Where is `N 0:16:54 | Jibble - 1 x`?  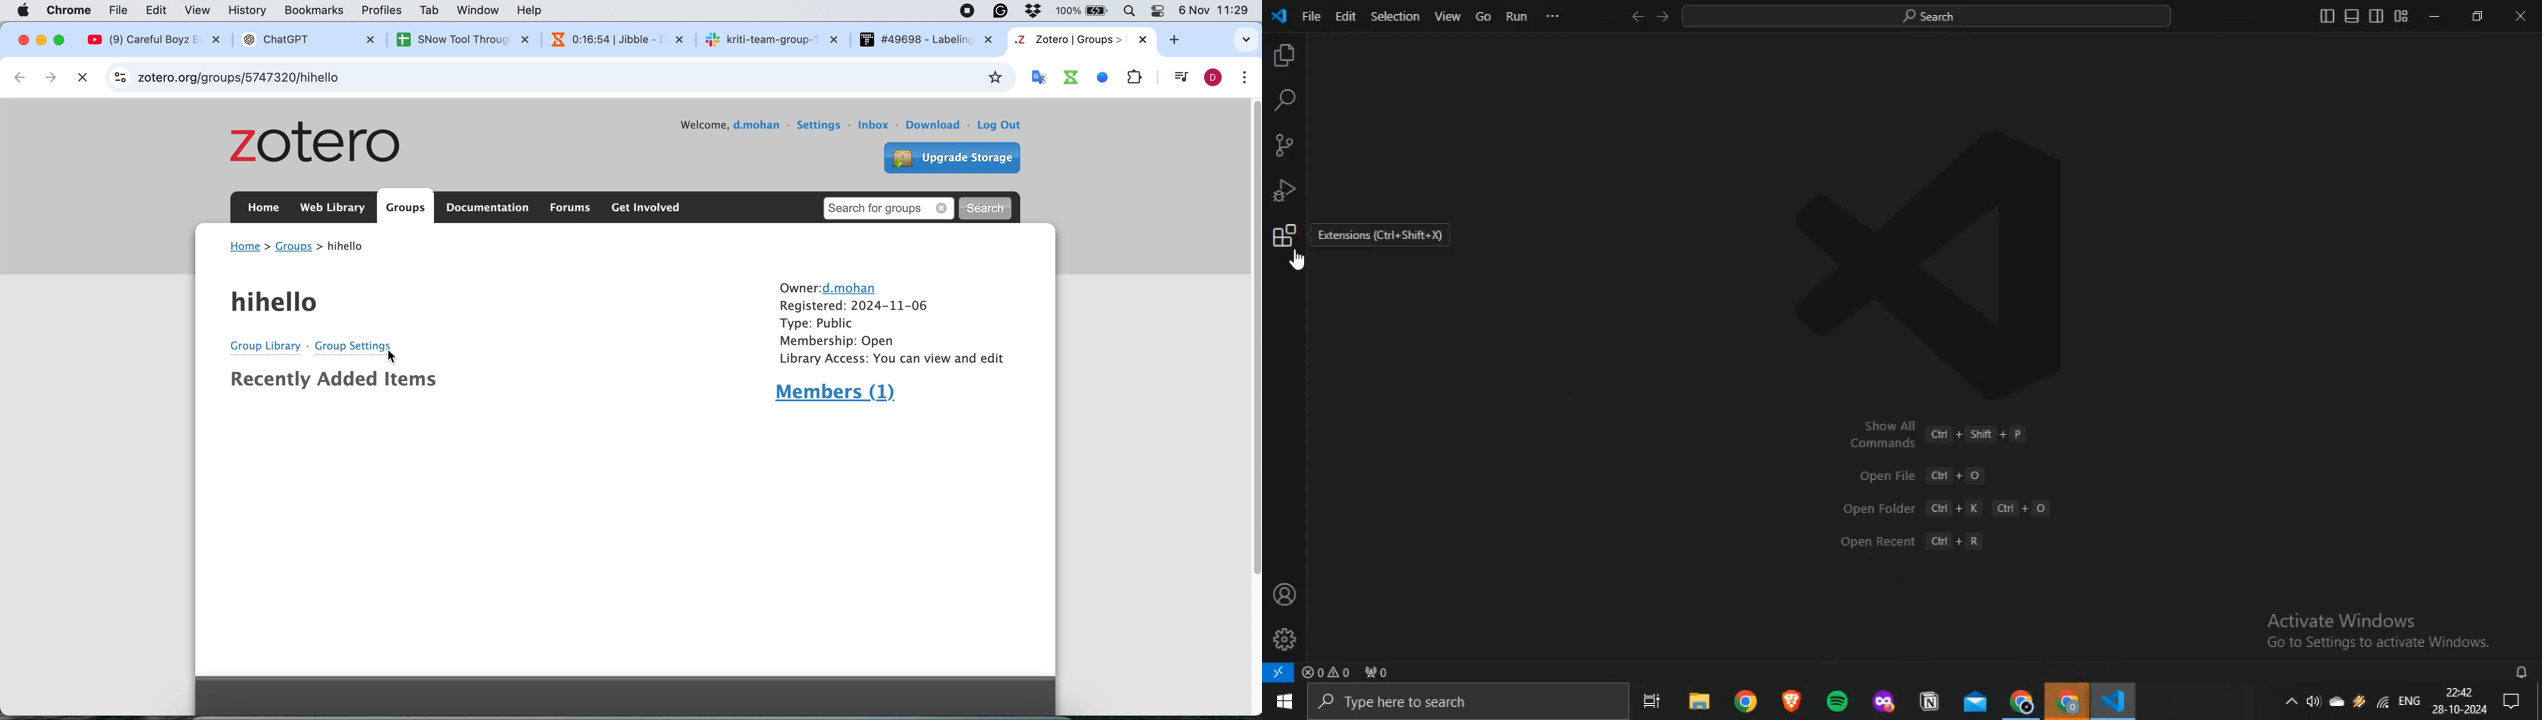
N 0:16:54 | Jibble - 1 x is located at coordinates (610, 38).